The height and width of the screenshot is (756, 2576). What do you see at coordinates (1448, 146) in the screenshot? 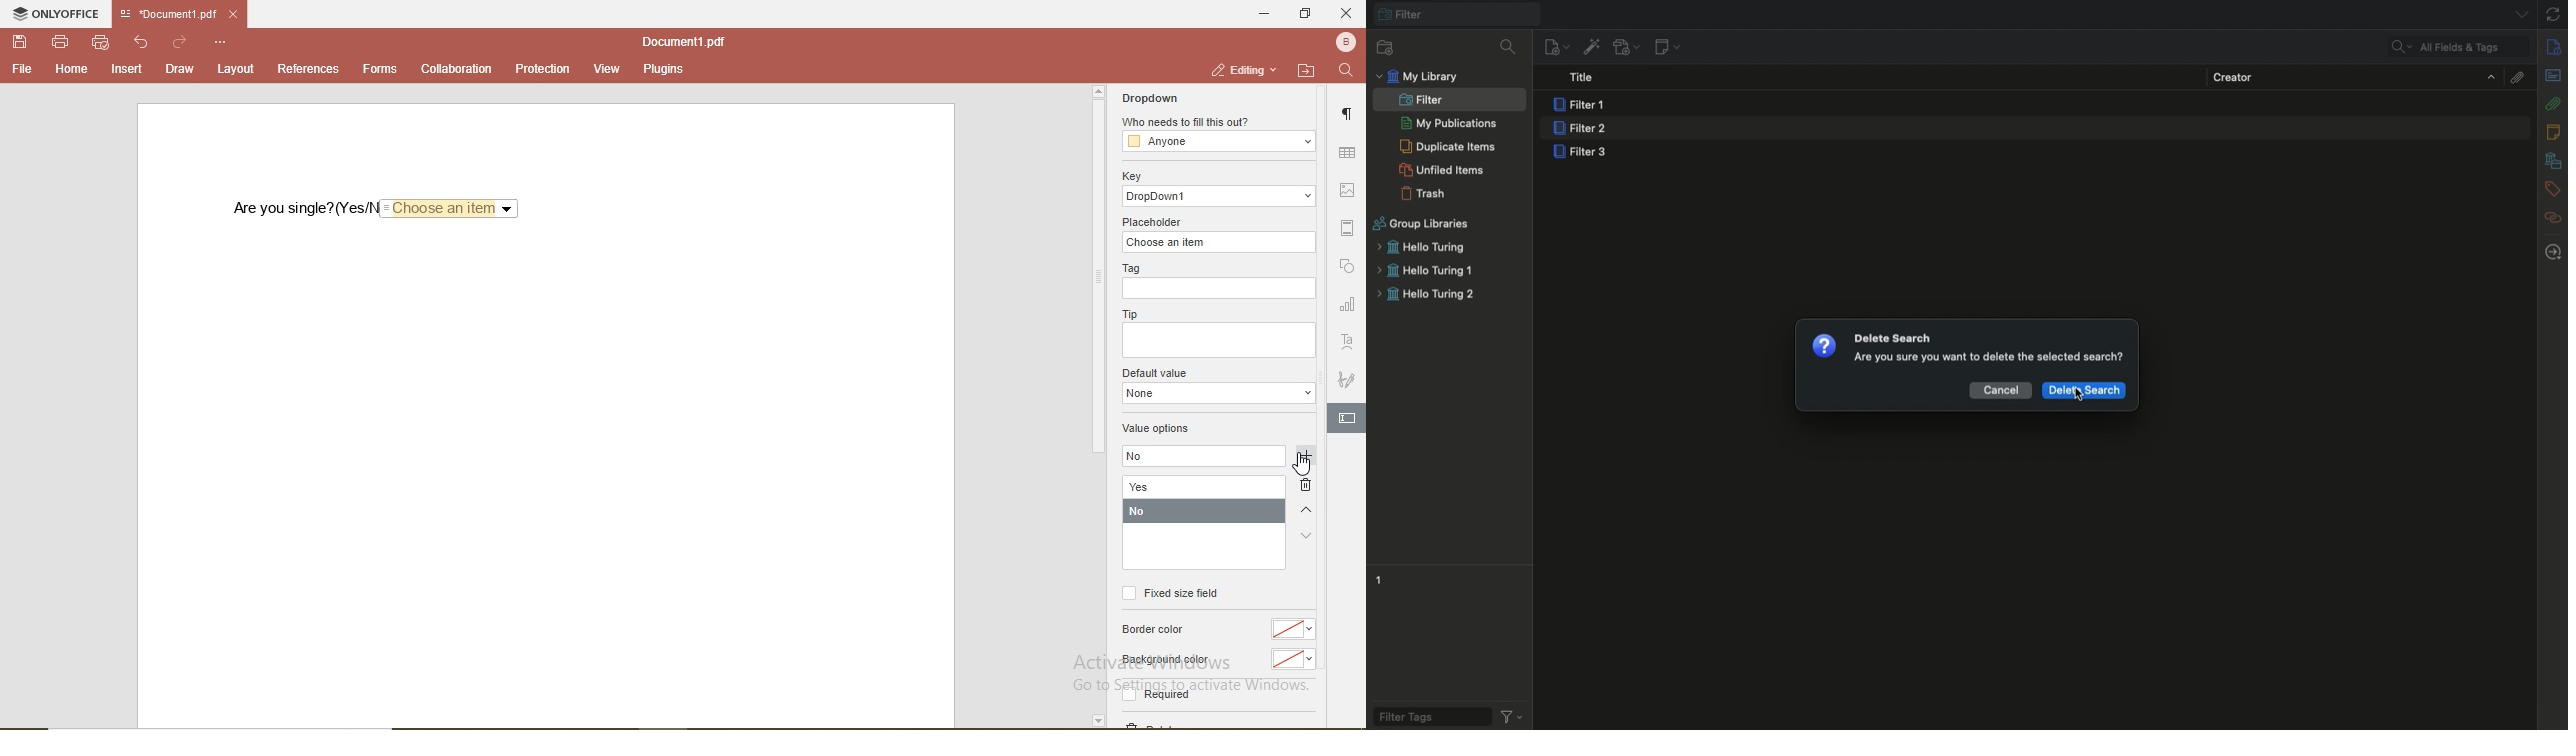
I see `Duplicate items` at bounding box center [1448, 146].